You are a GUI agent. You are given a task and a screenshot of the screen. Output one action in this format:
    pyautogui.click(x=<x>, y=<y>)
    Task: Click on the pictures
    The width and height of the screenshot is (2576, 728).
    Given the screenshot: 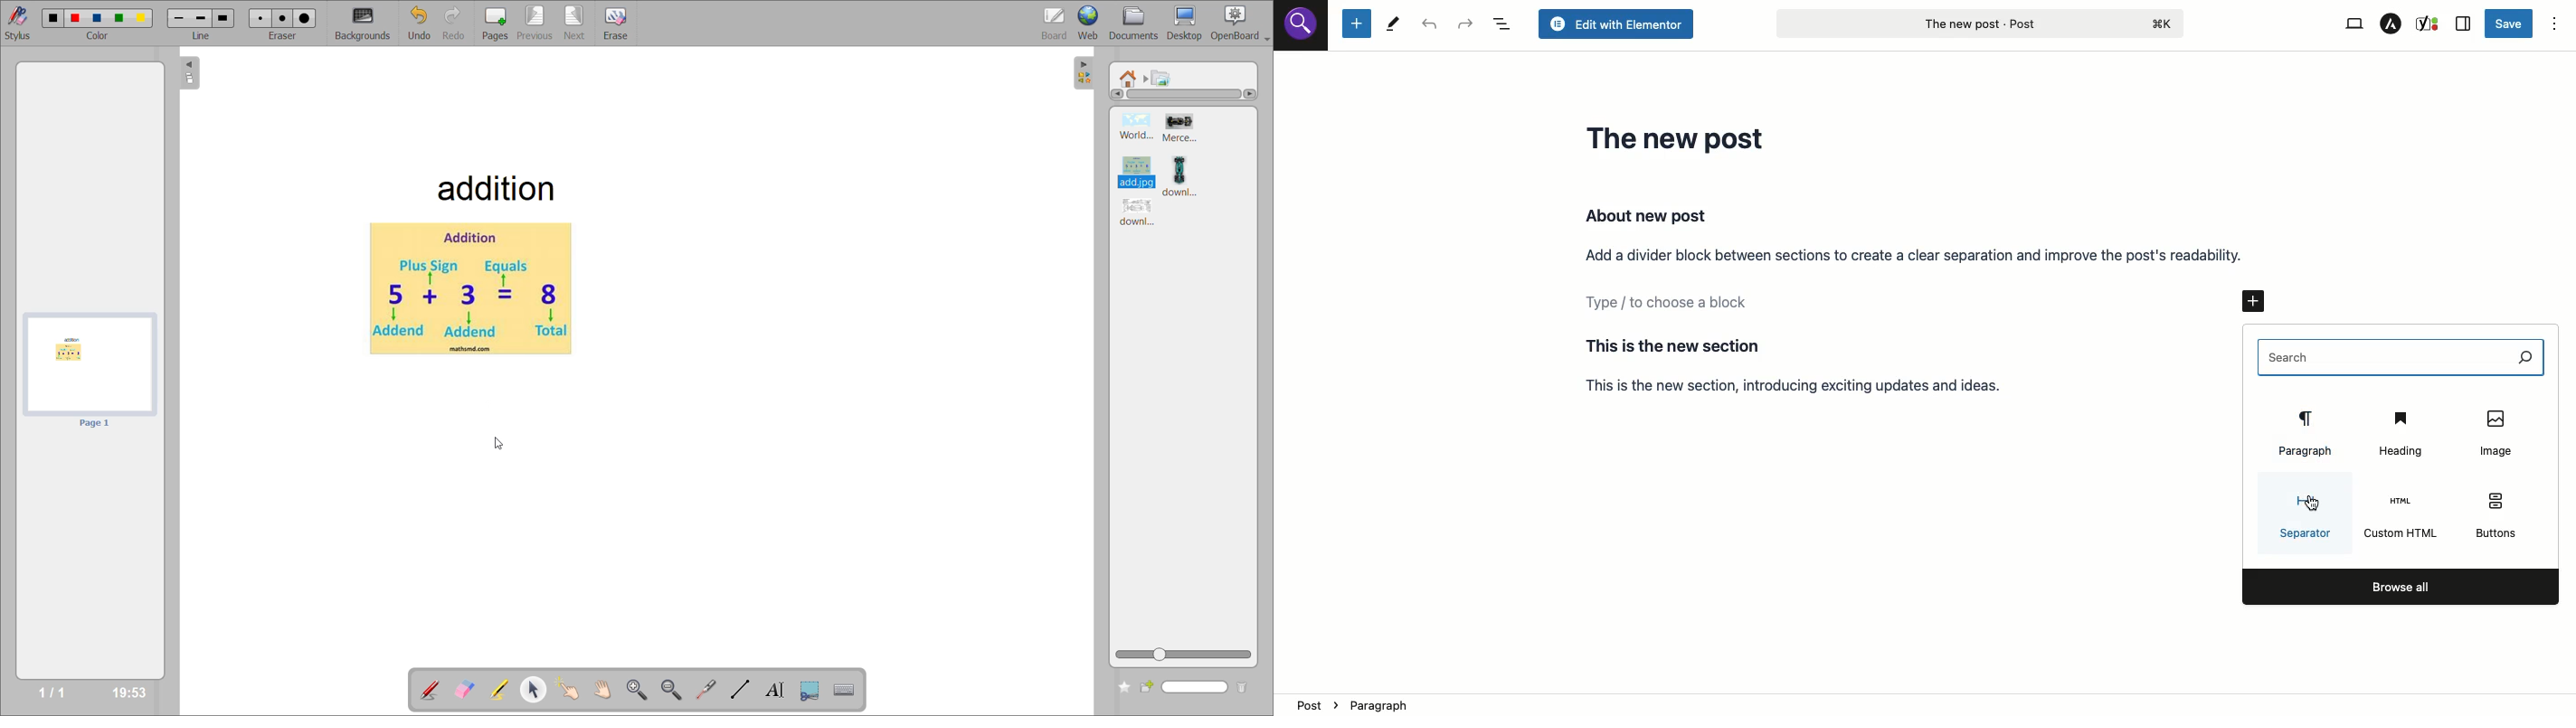 What is the action you would take?
    pyautogui.click(x=1163, y=78)
    